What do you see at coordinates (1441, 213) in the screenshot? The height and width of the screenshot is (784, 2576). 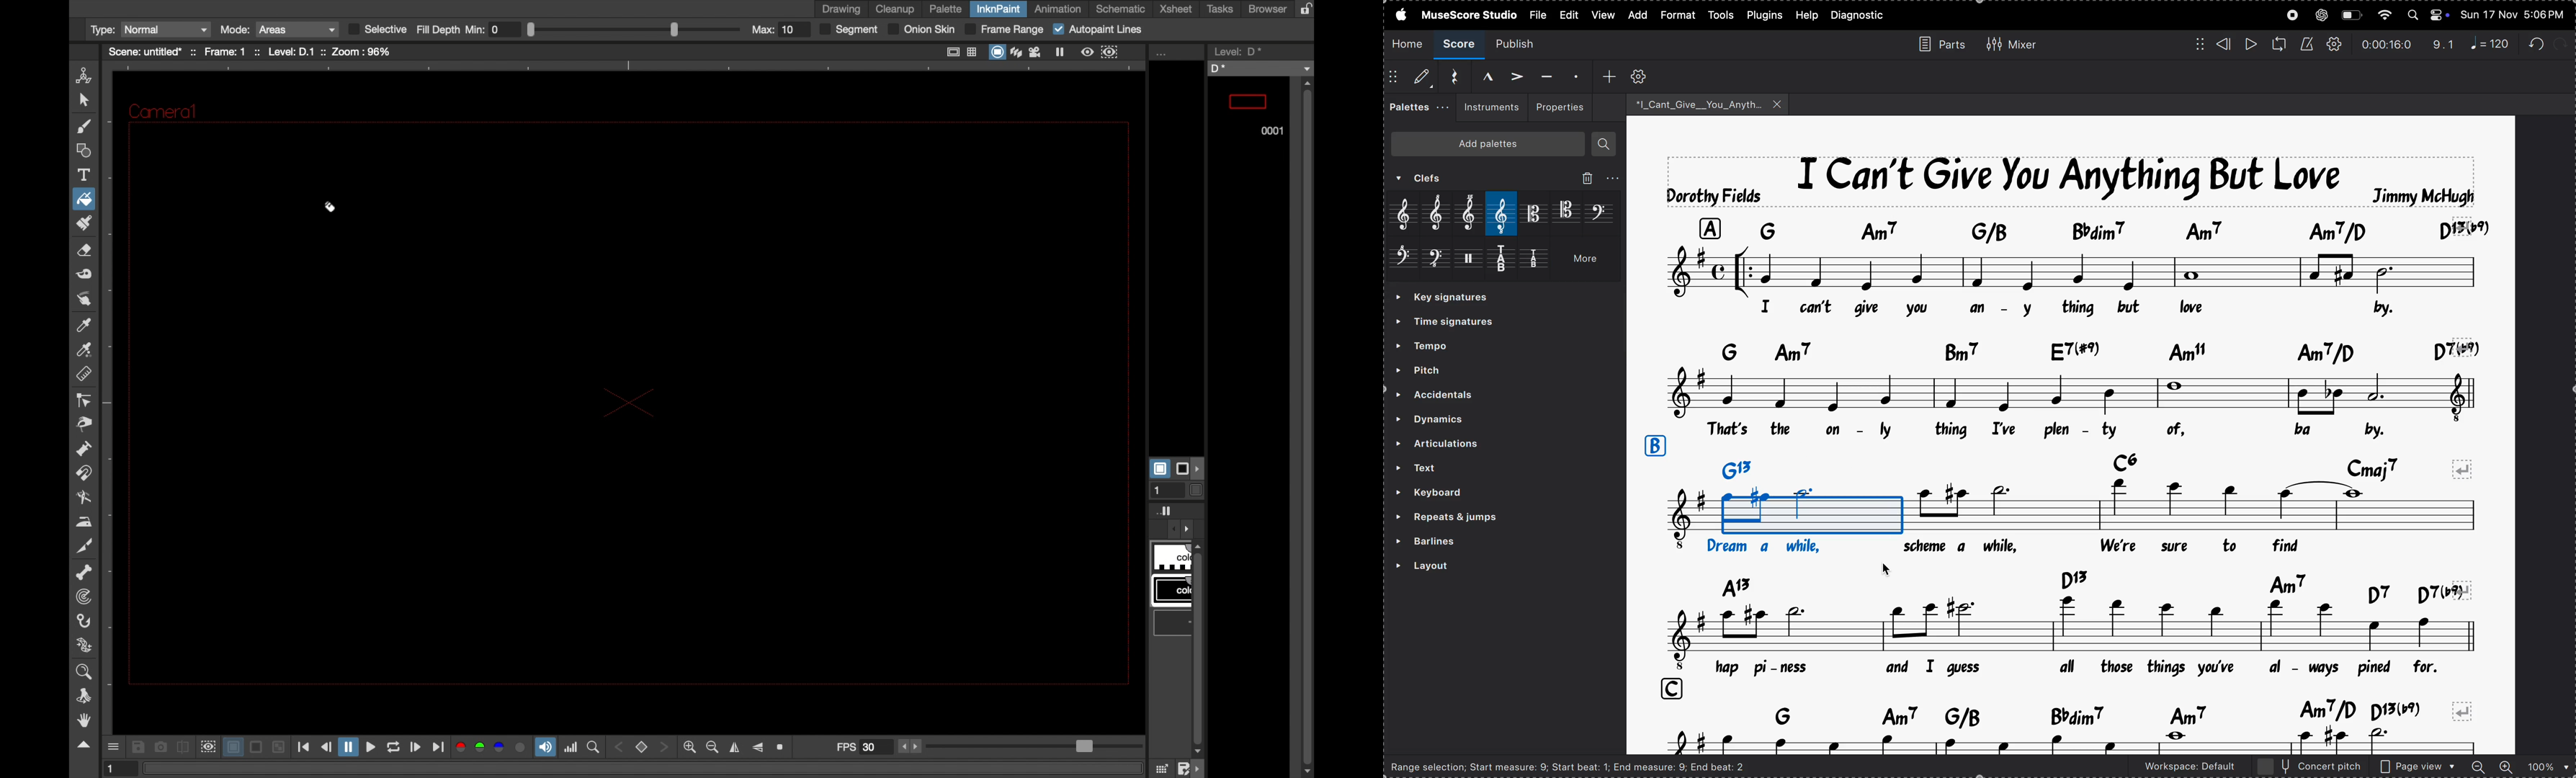 I see `treble clef 8 alta` at bounding box center [1441, 213].